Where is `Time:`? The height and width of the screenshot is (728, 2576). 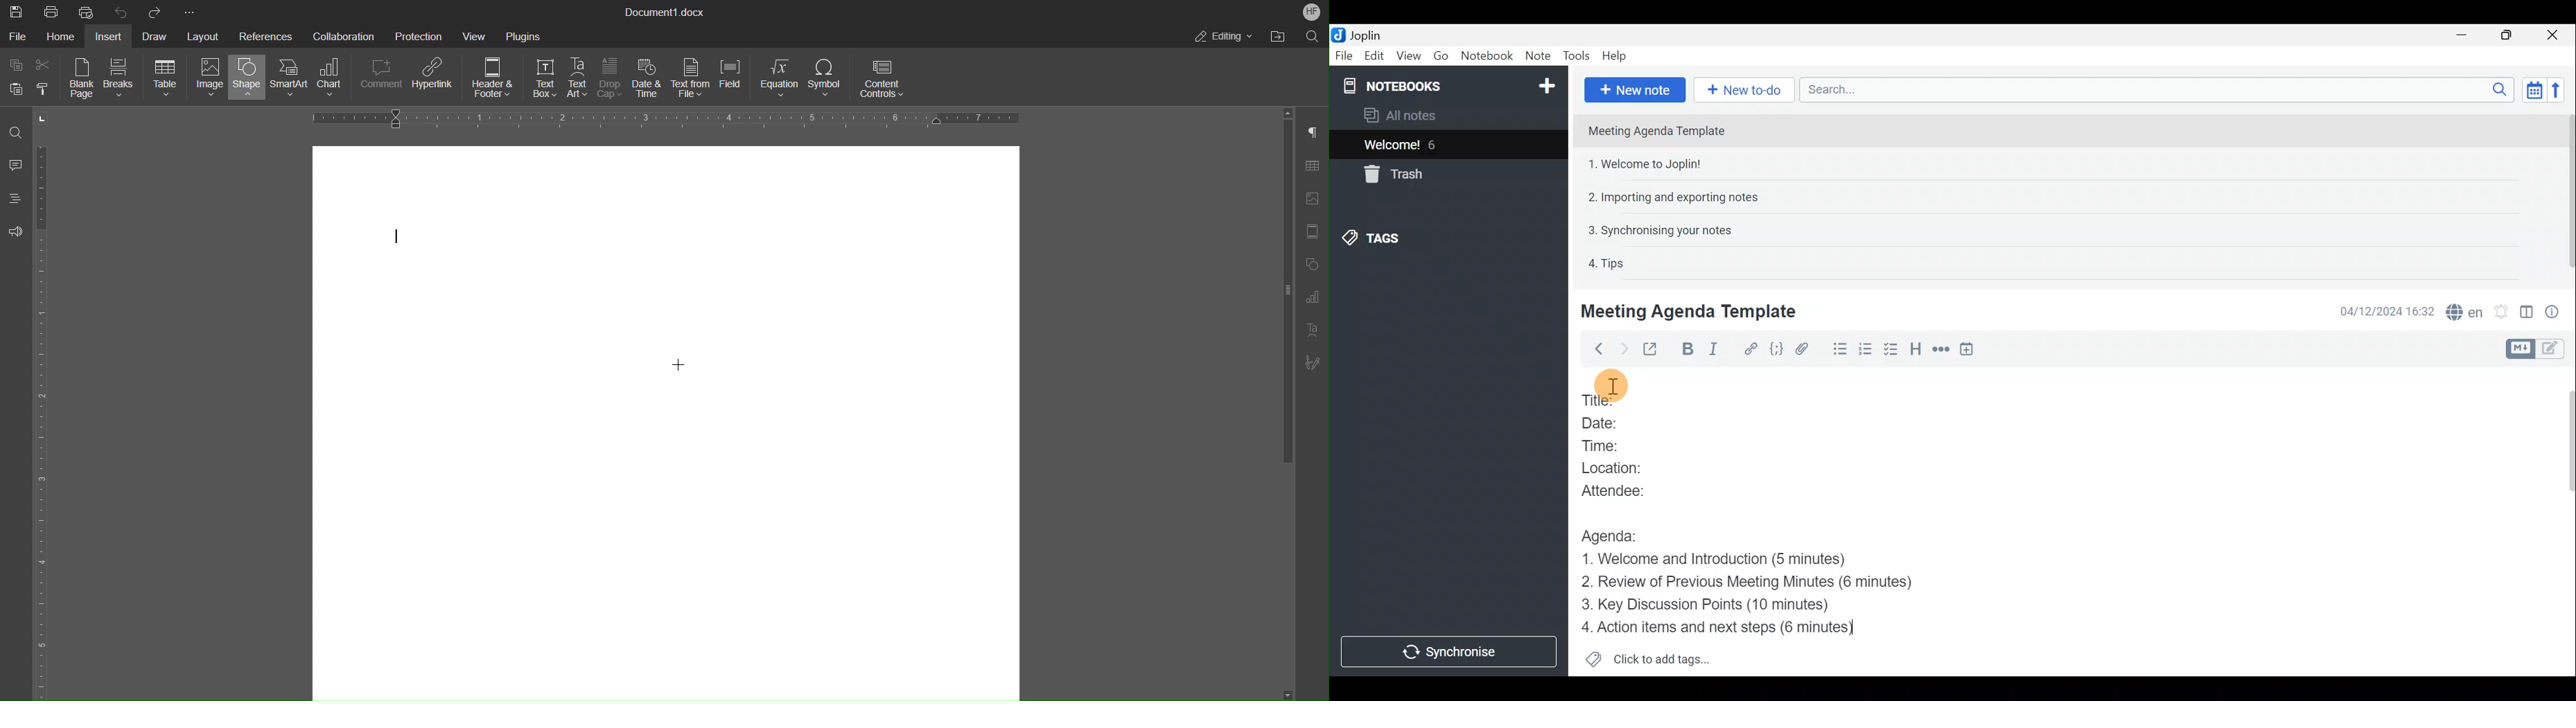
Time: is located at coordinates (1608, 446).